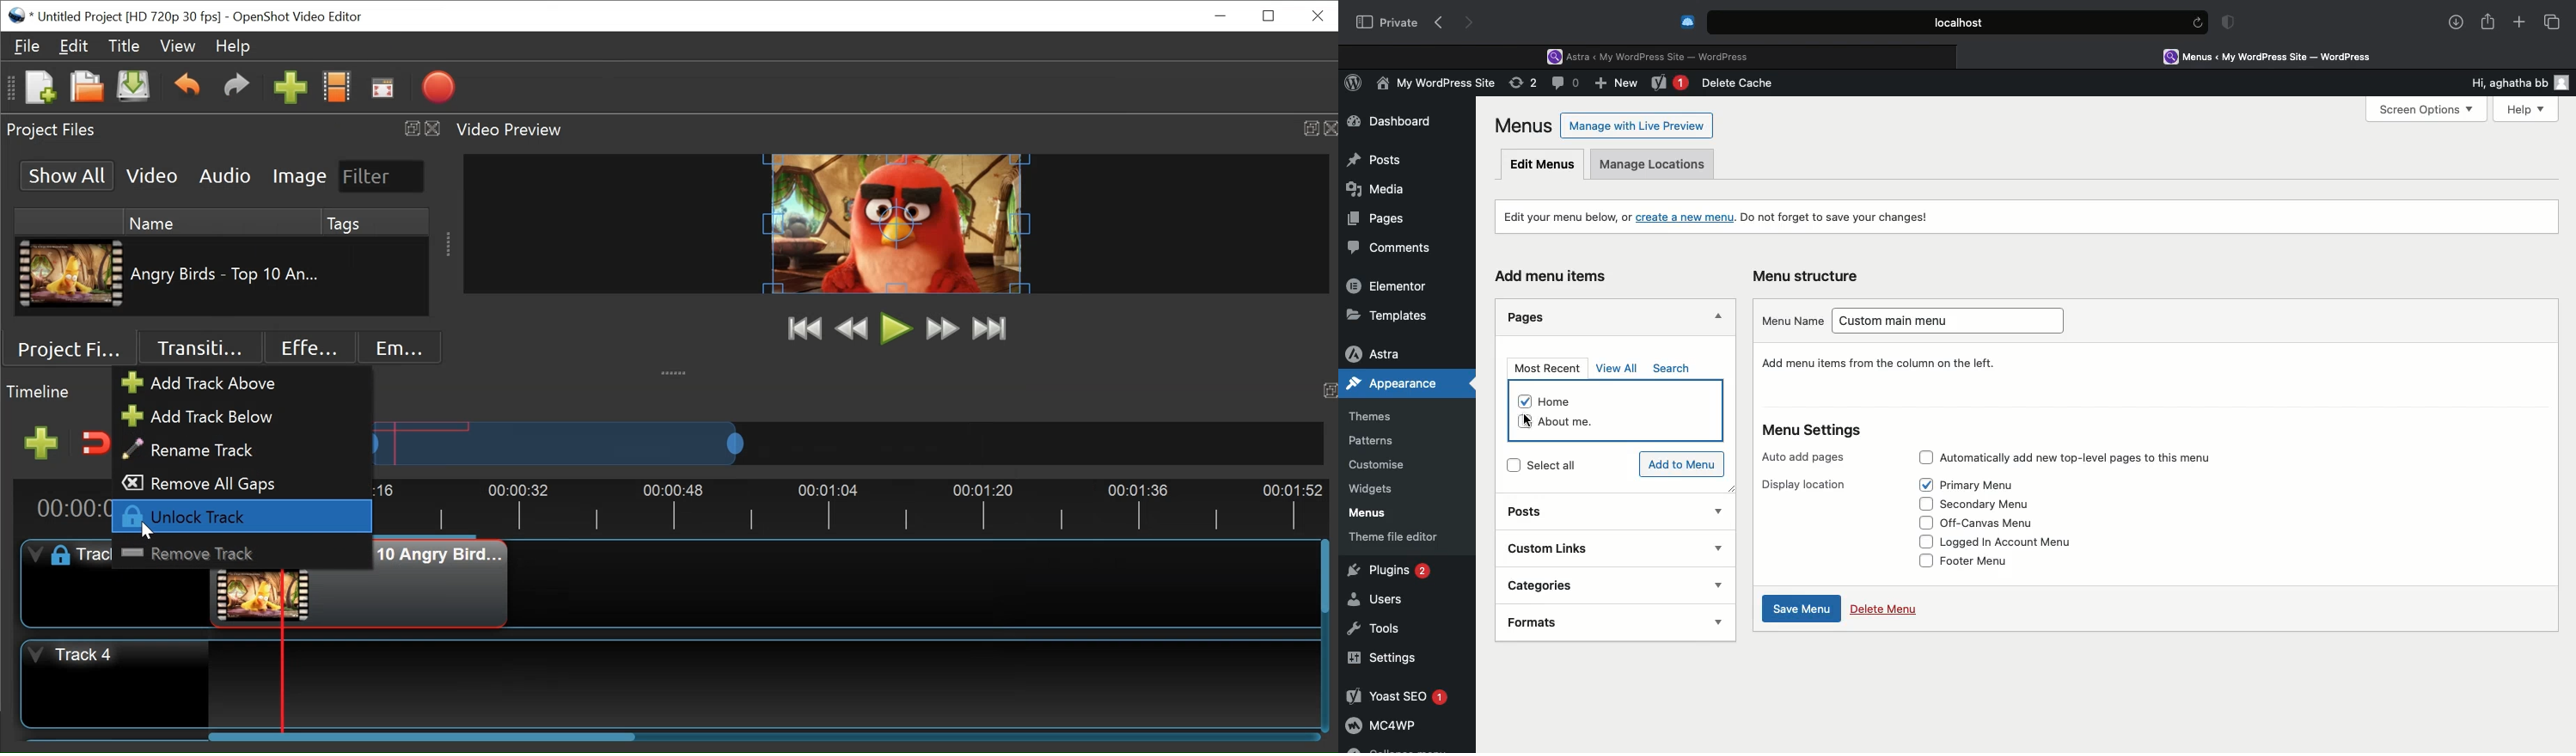 The image size is (2576, 756). I want to click on Clip Name, so click(225, 277).